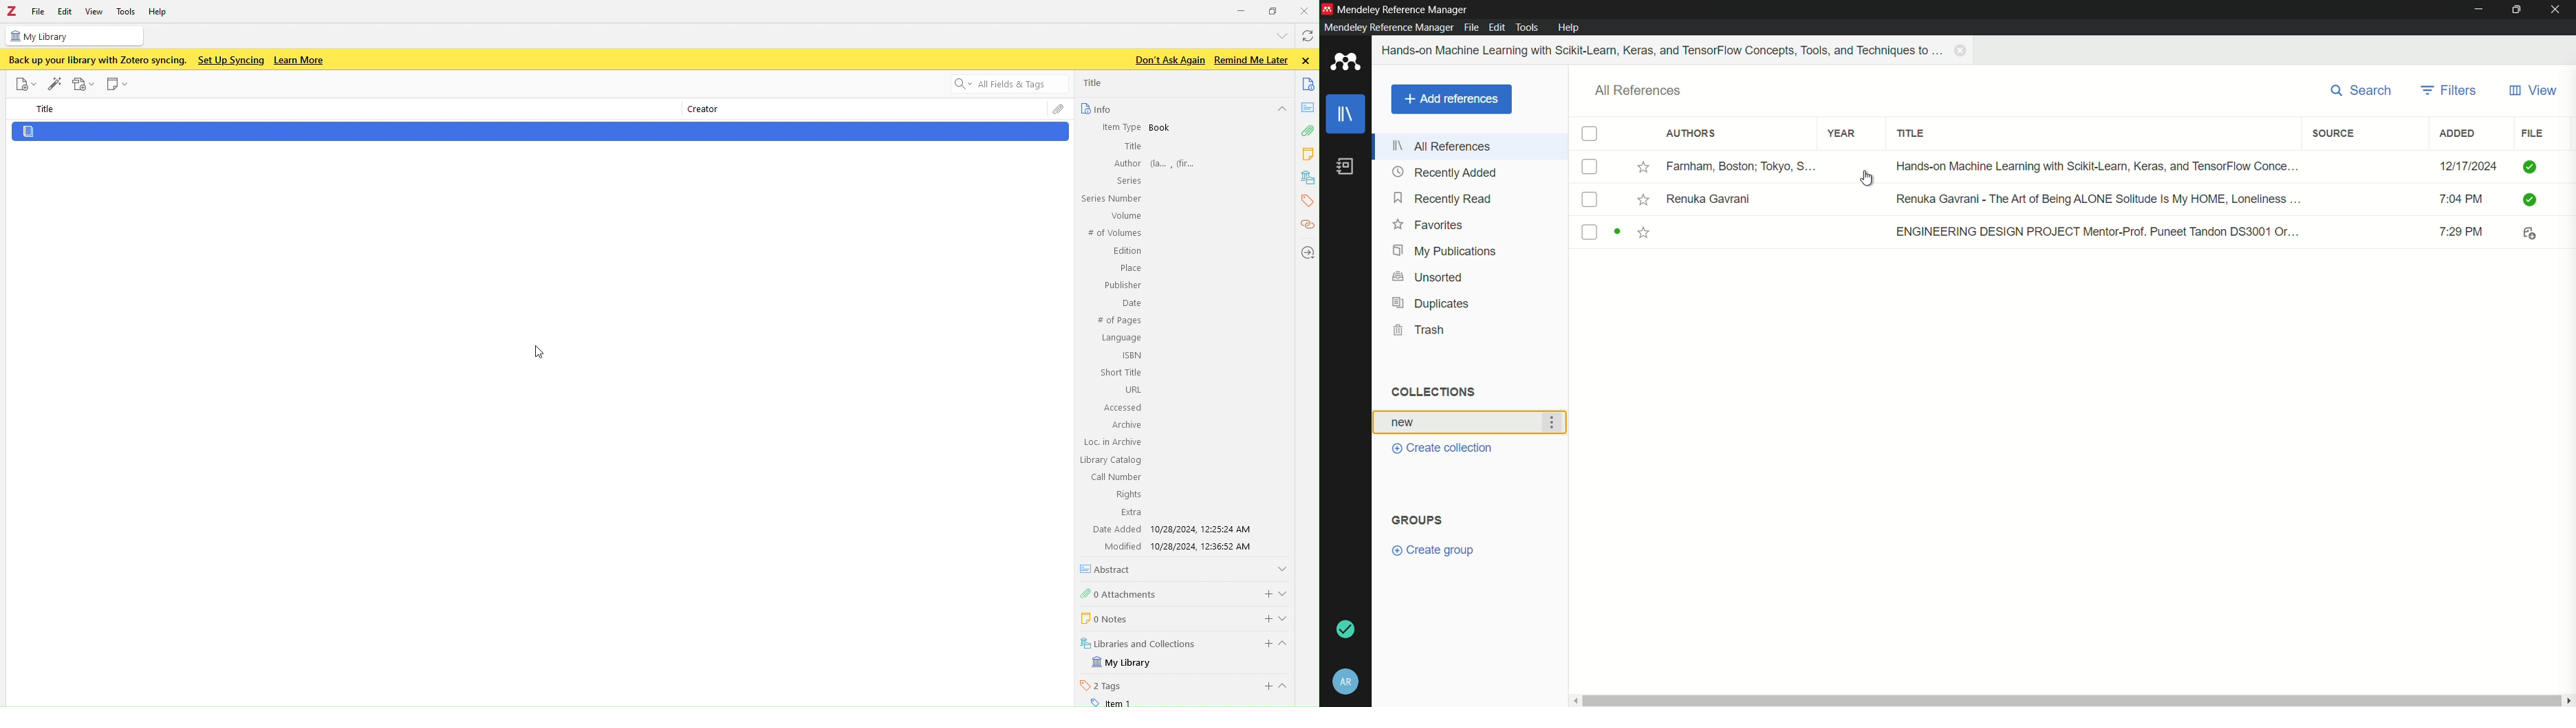 This screenshot has height=728, width=2576. I want to click on show, so click(1286, 591).